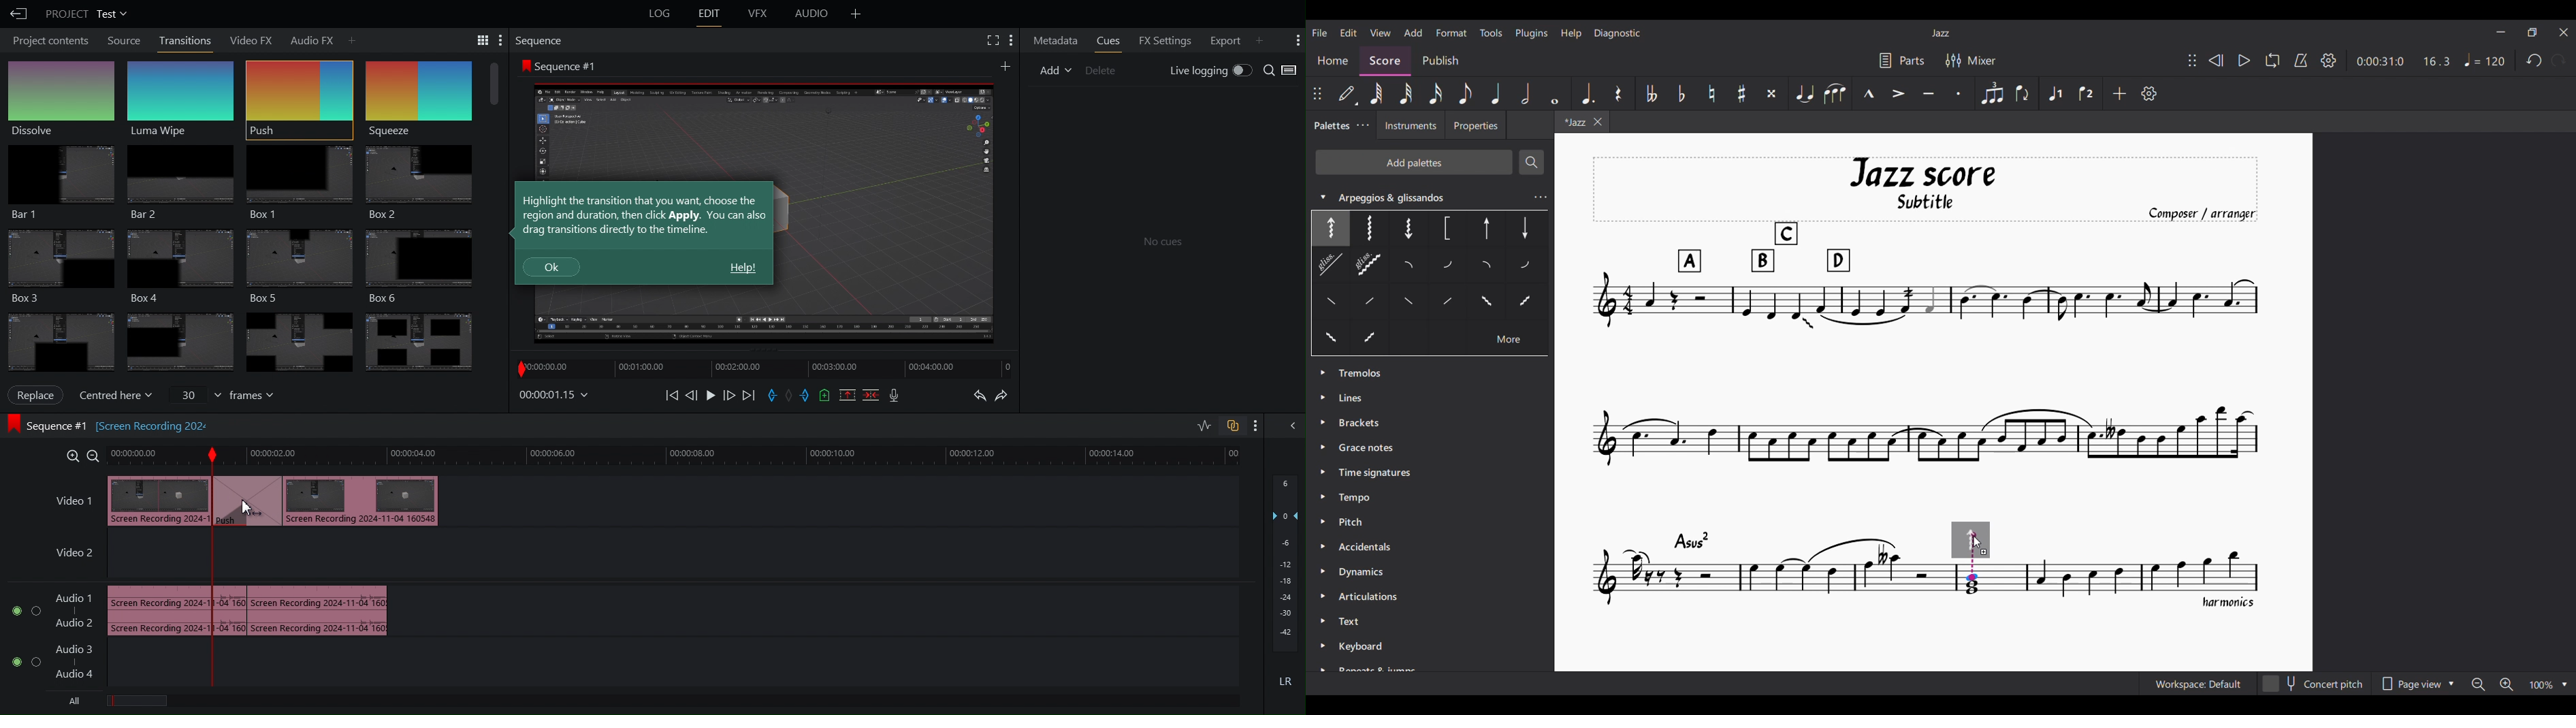 The width and height of the screenshot is (2576, 728). What do you see at coordinates (1973, 557) in the screenshot?
I see `Indicates point of contact` at bounding box center [1973, 557].